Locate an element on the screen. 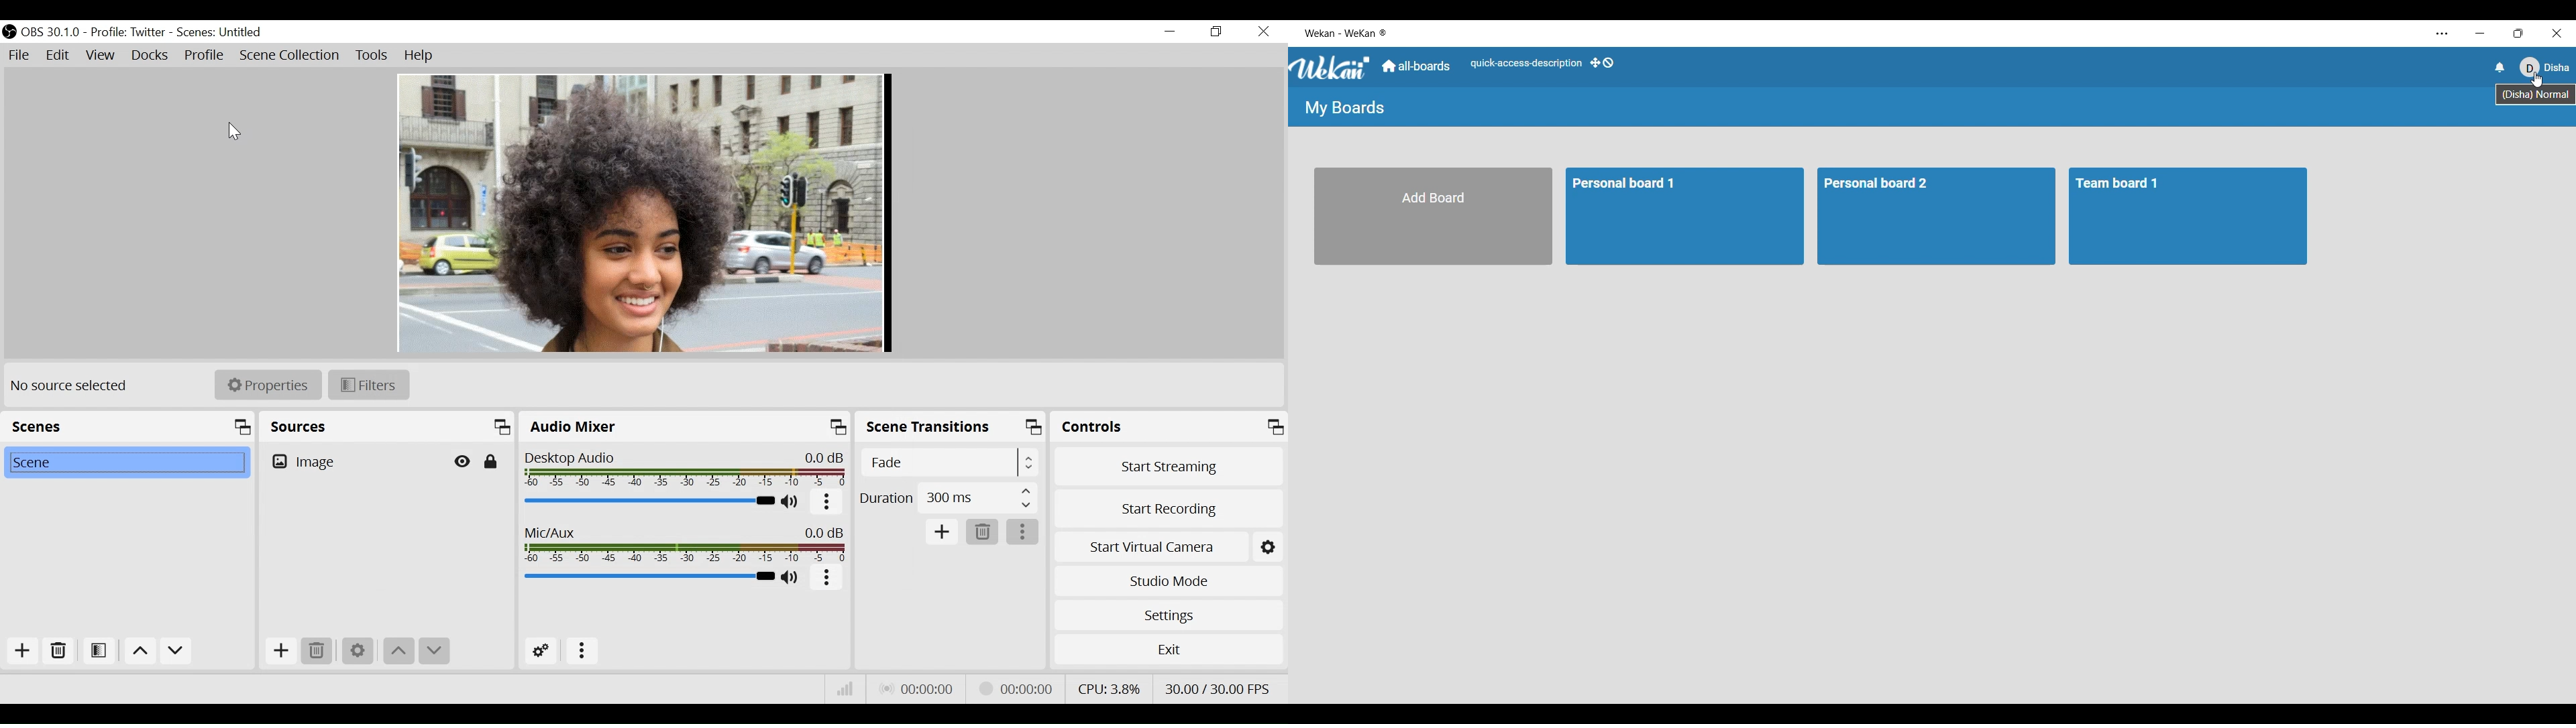 This screenshot has height=728, width=2576. Desktop Audio is located at coordinates (686, 471).